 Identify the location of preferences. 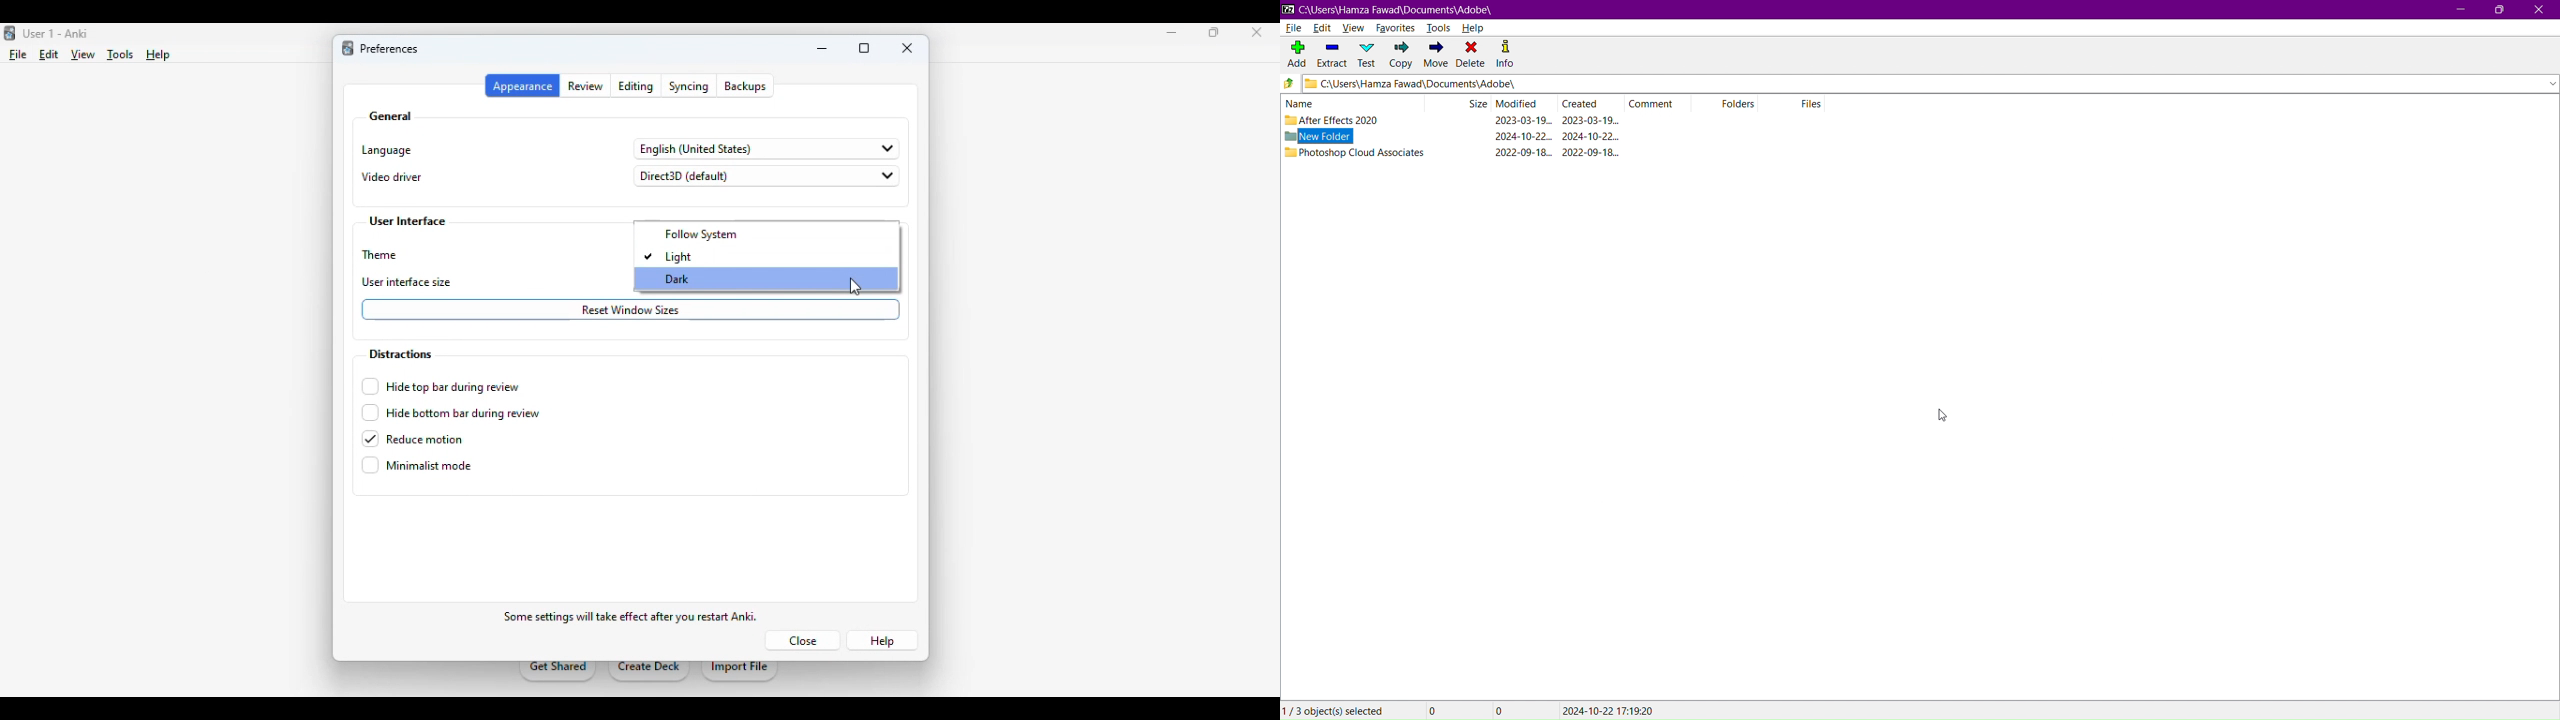
(388, 49).